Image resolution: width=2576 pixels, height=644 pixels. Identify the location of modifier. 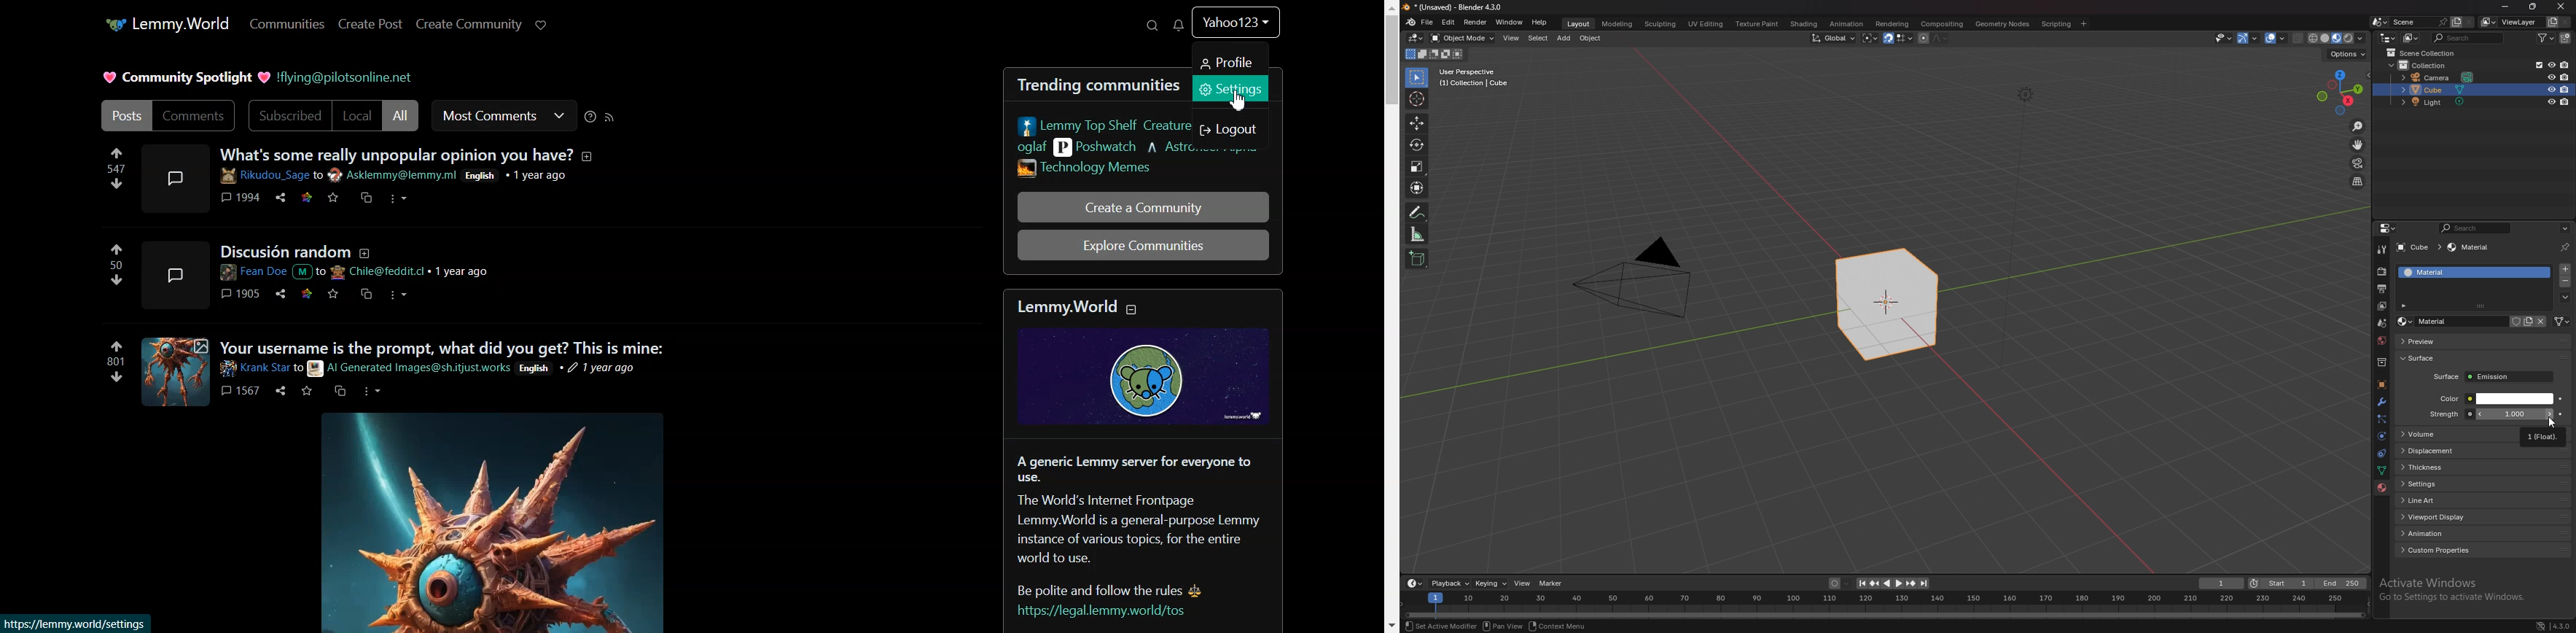
(2382, 401).